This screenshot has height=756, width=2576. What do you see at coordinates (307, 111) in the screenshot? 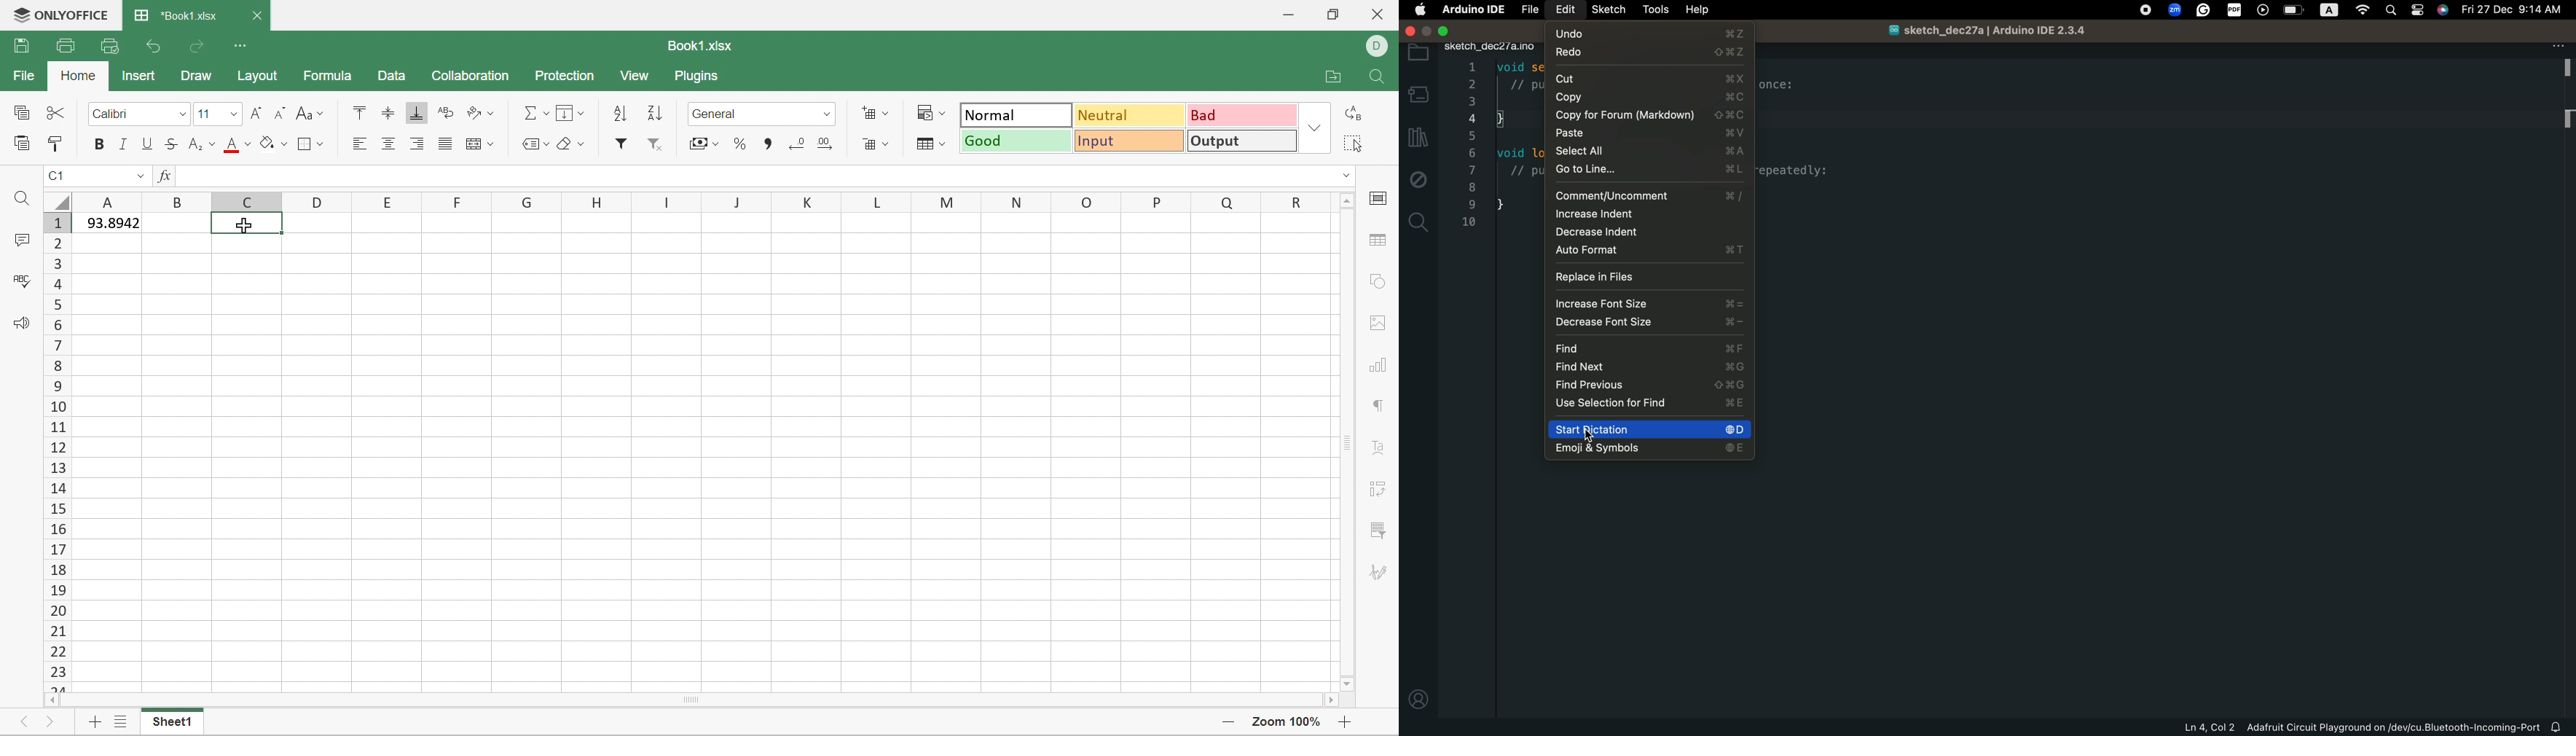
I see `Change case` at bounding box center [307, 111].